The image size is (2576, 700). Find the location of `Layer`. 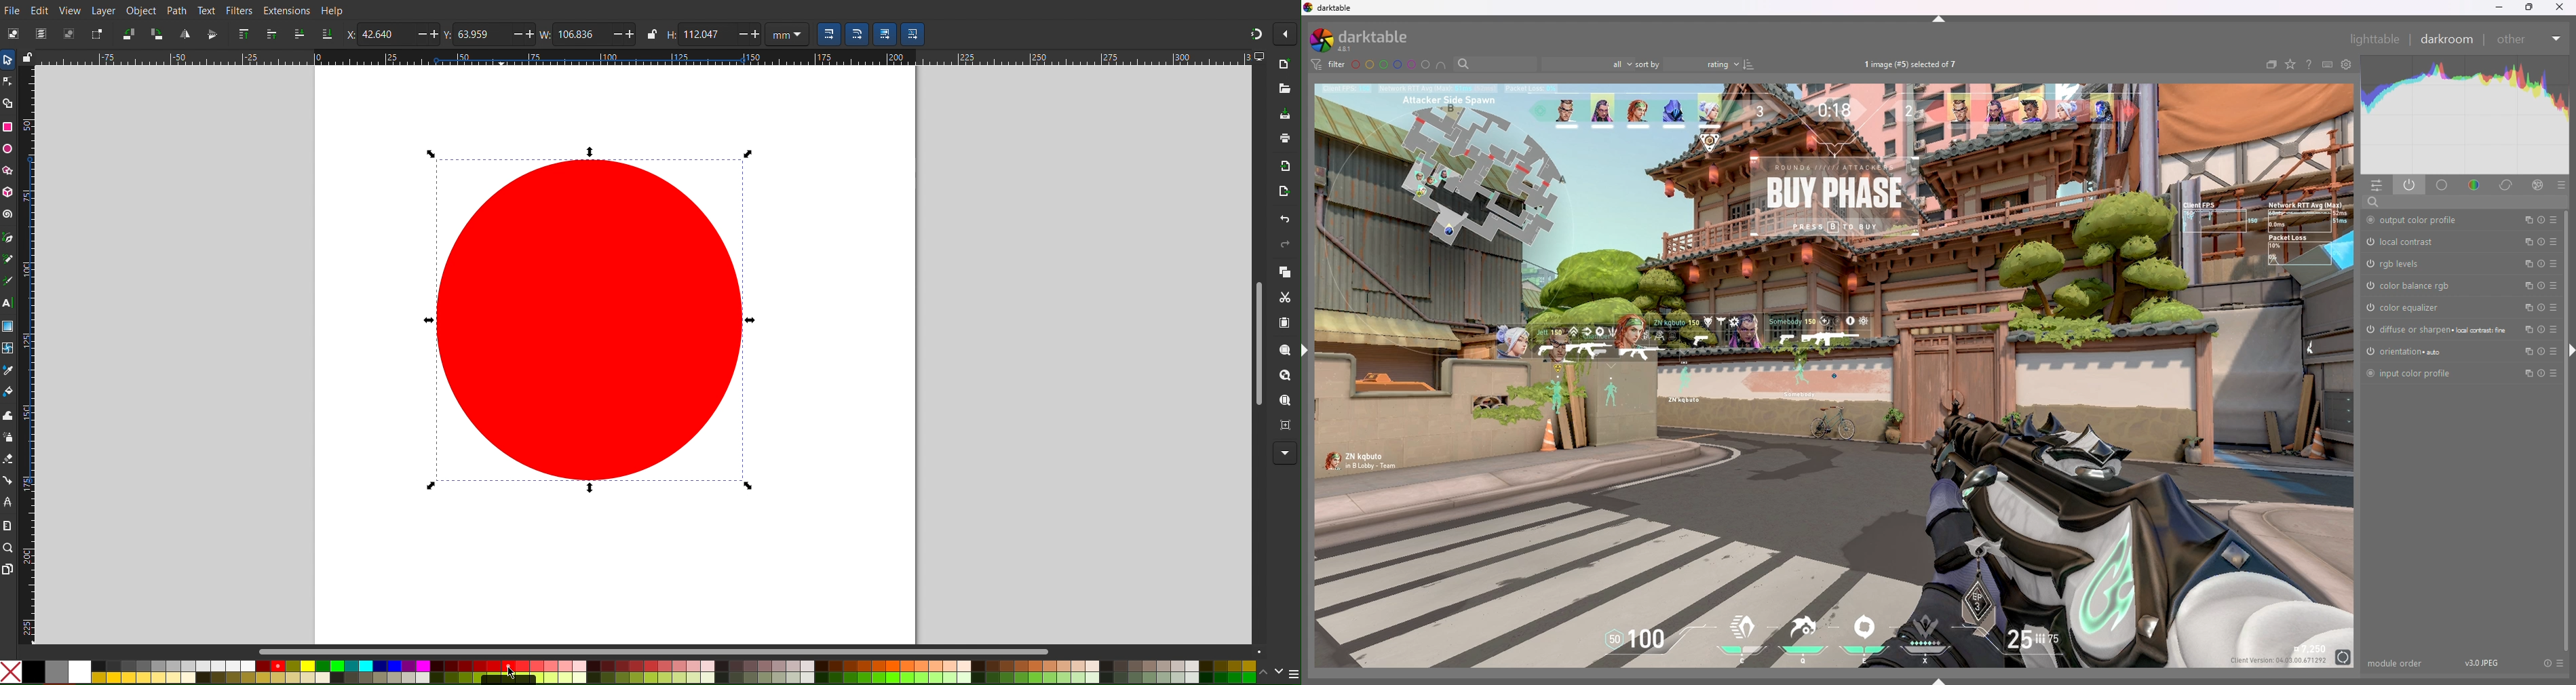

Layer is located at coordinates (103, 10).